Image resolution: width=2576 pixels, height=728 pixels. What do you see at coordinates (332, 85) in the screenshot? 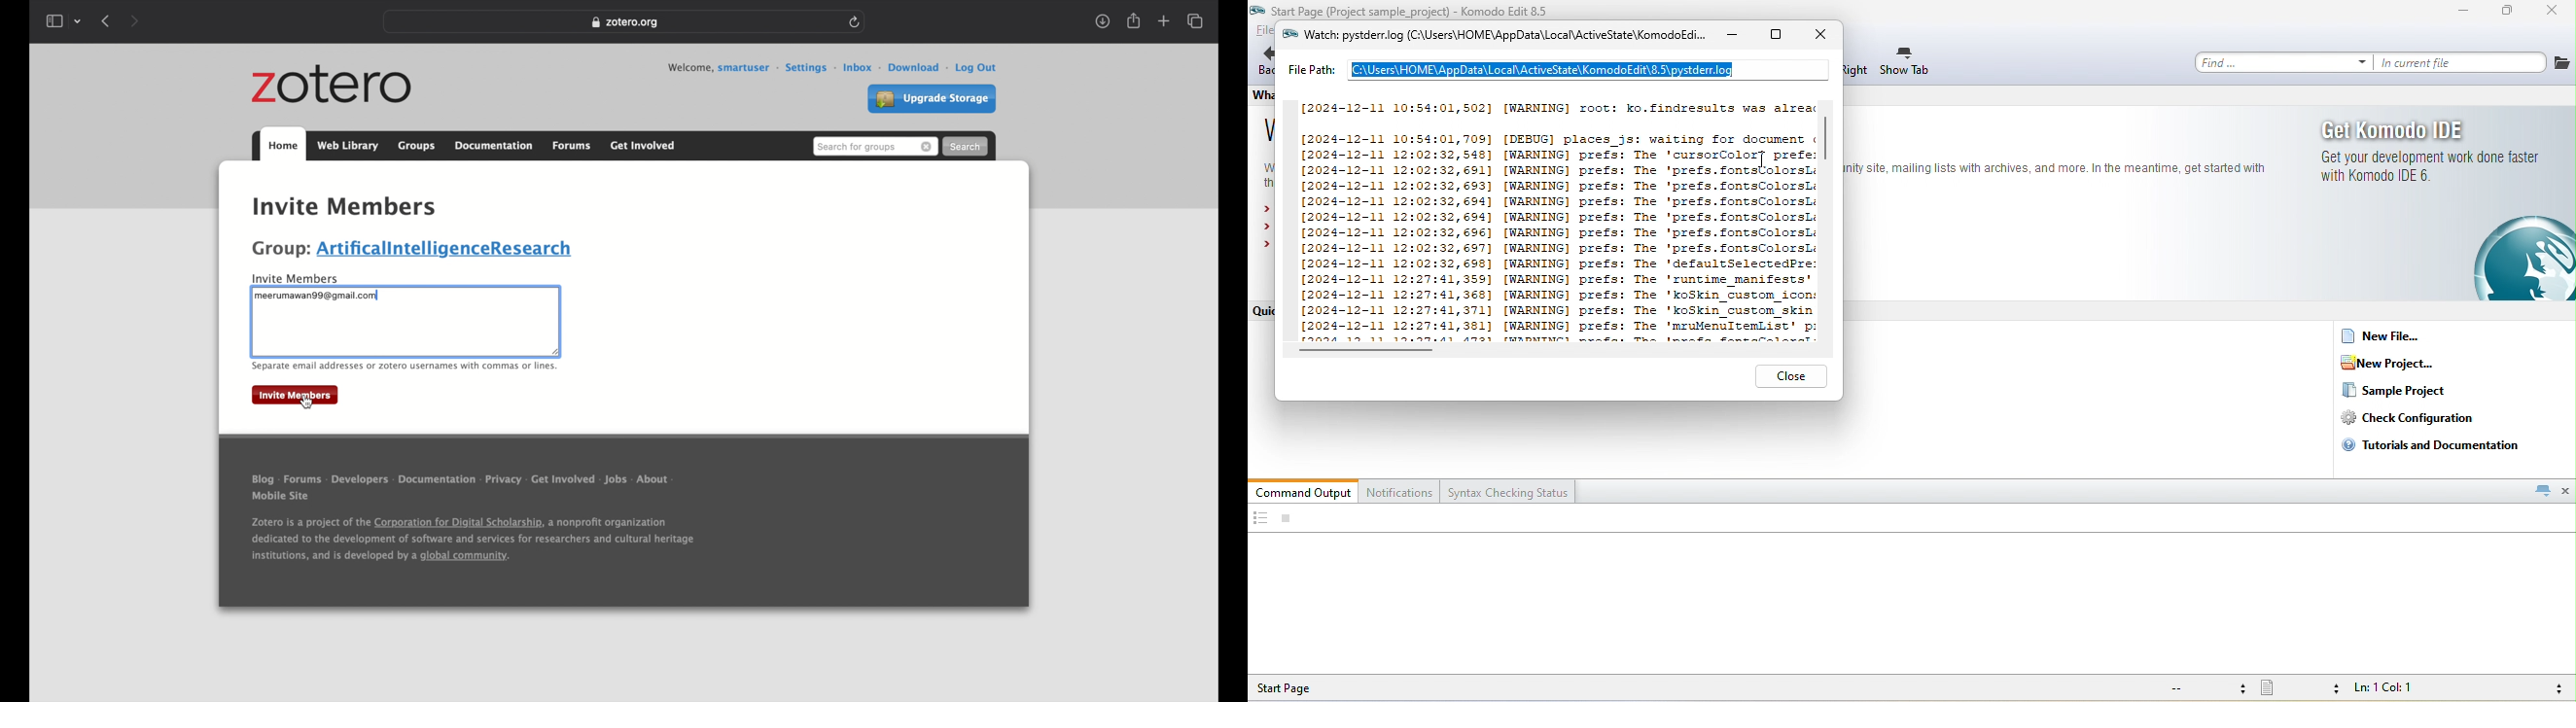
I see `zotero` at bounding box center [332, 85].